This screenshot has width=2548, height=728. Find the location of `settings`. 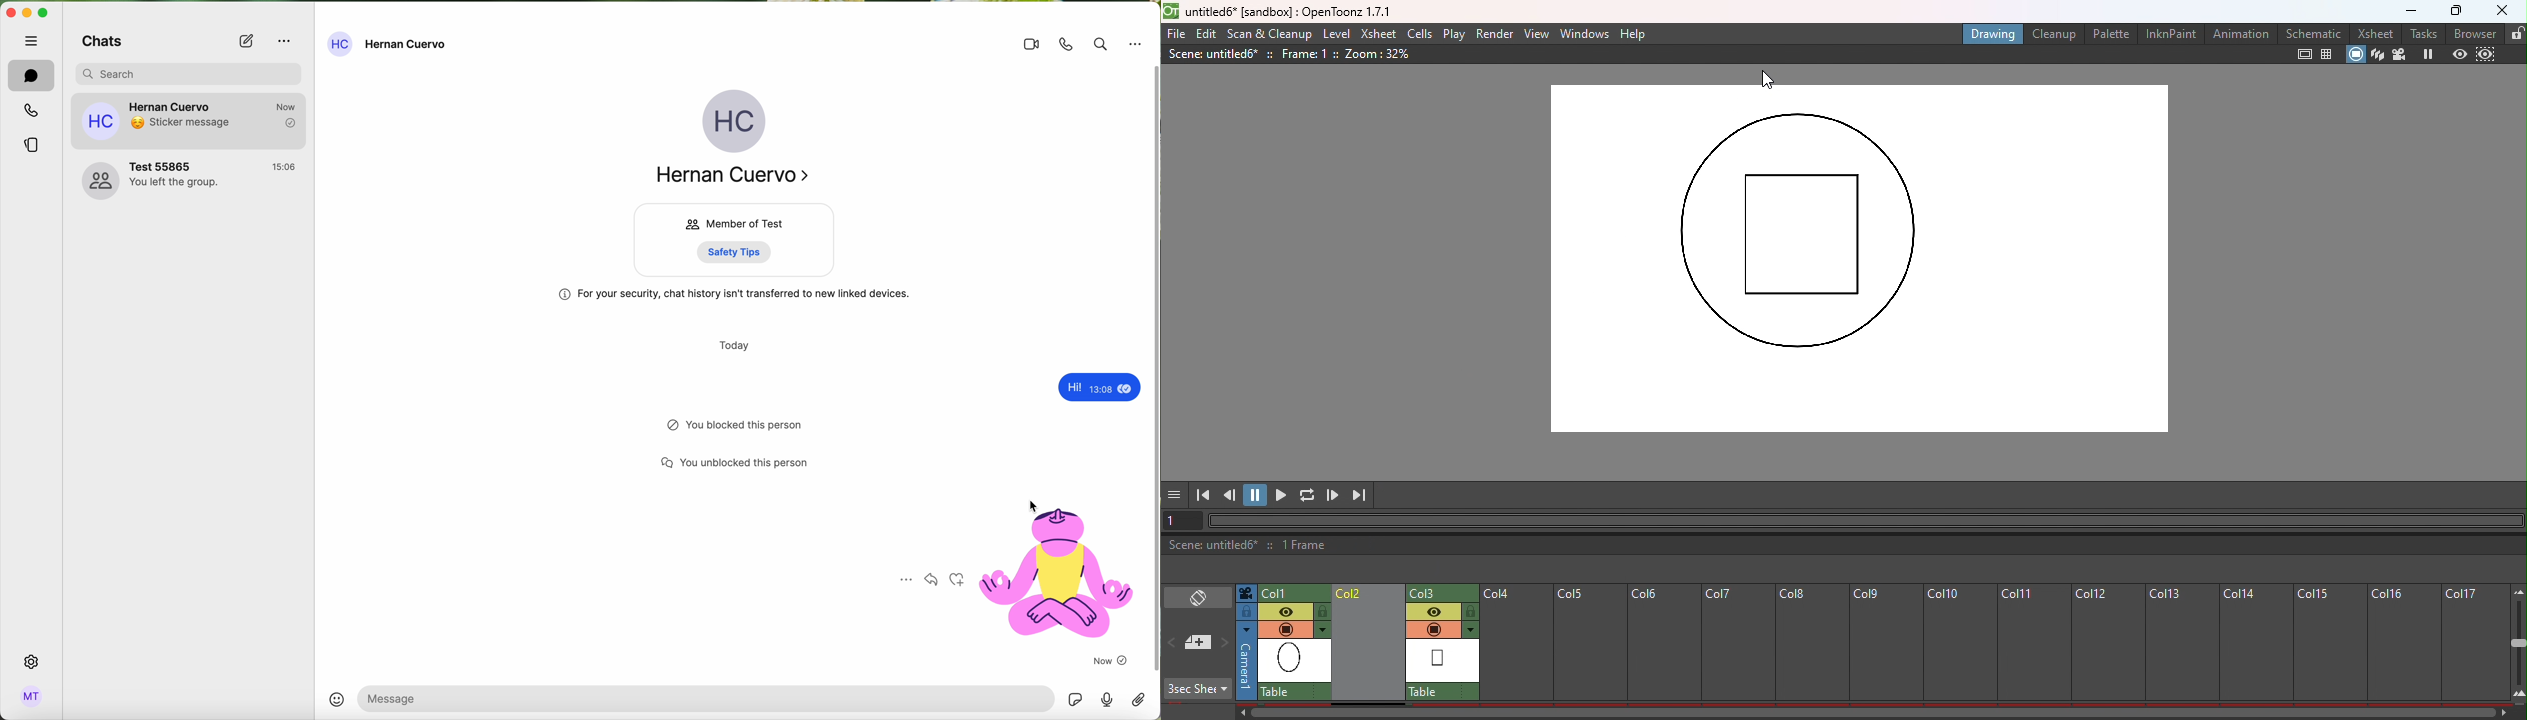

settings is located at coordinates (33, 661).